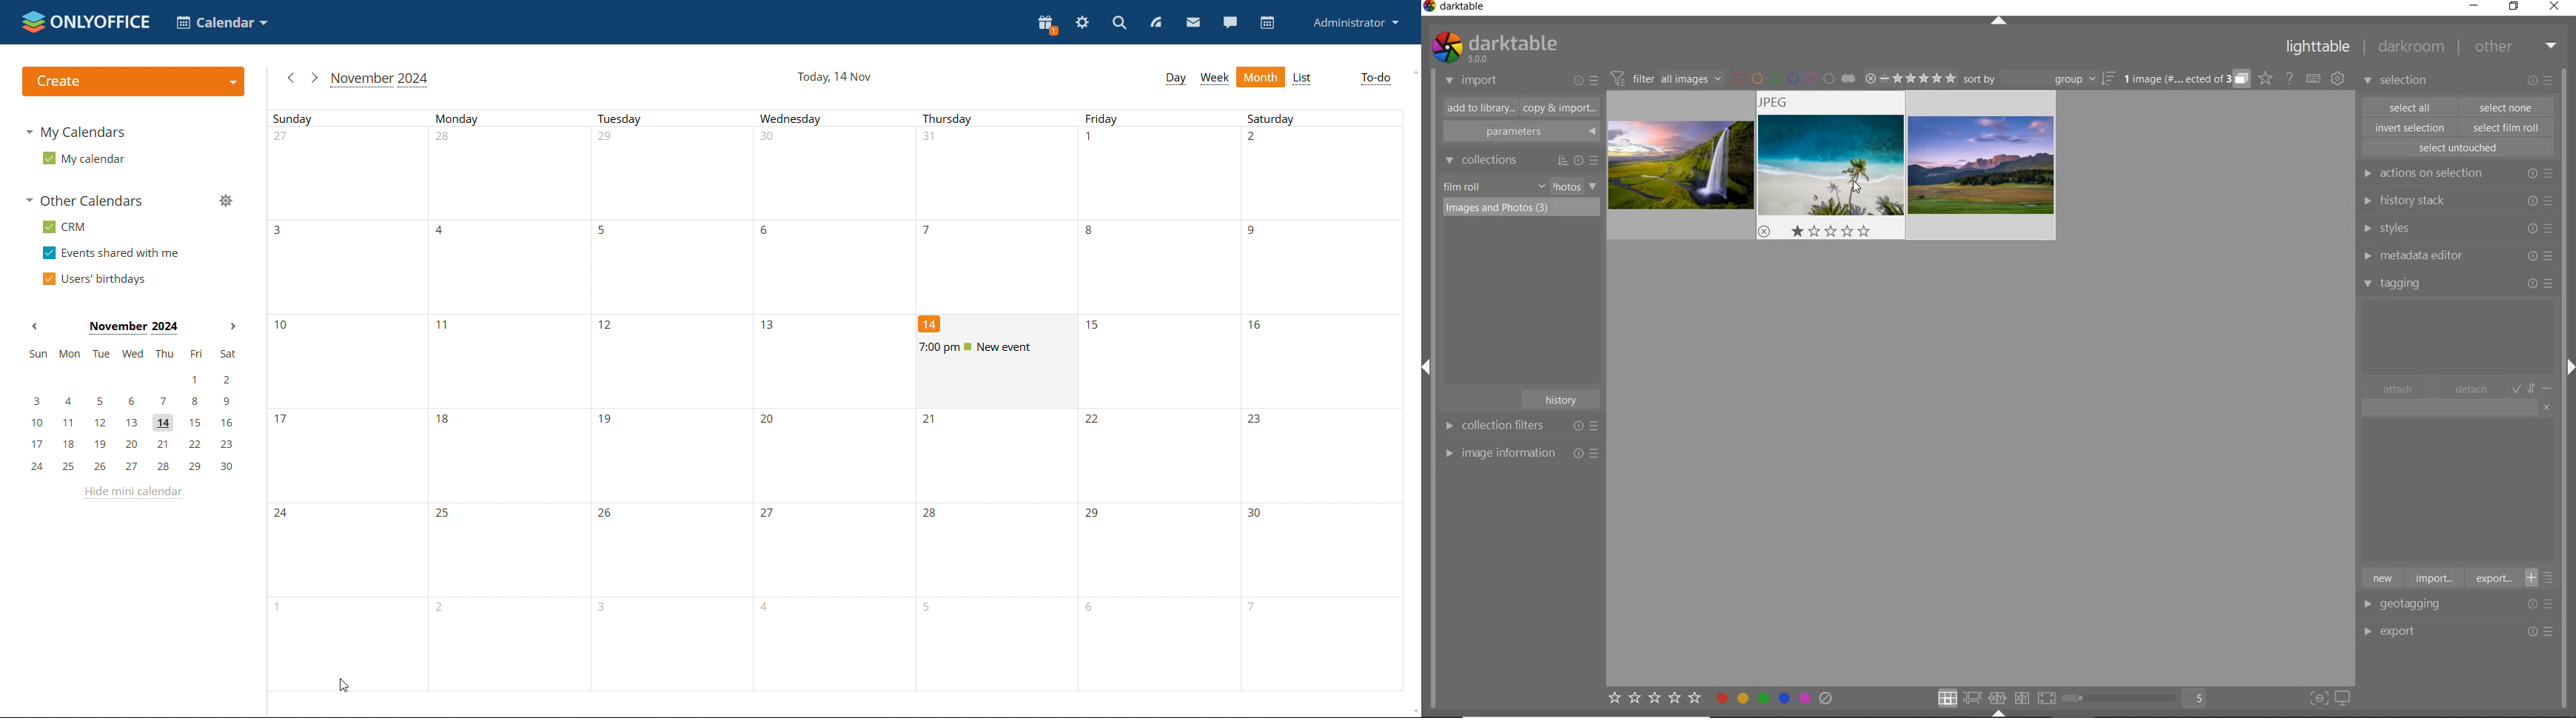 The image size is (2576, 728). I want to click on number, so click(772, 421).